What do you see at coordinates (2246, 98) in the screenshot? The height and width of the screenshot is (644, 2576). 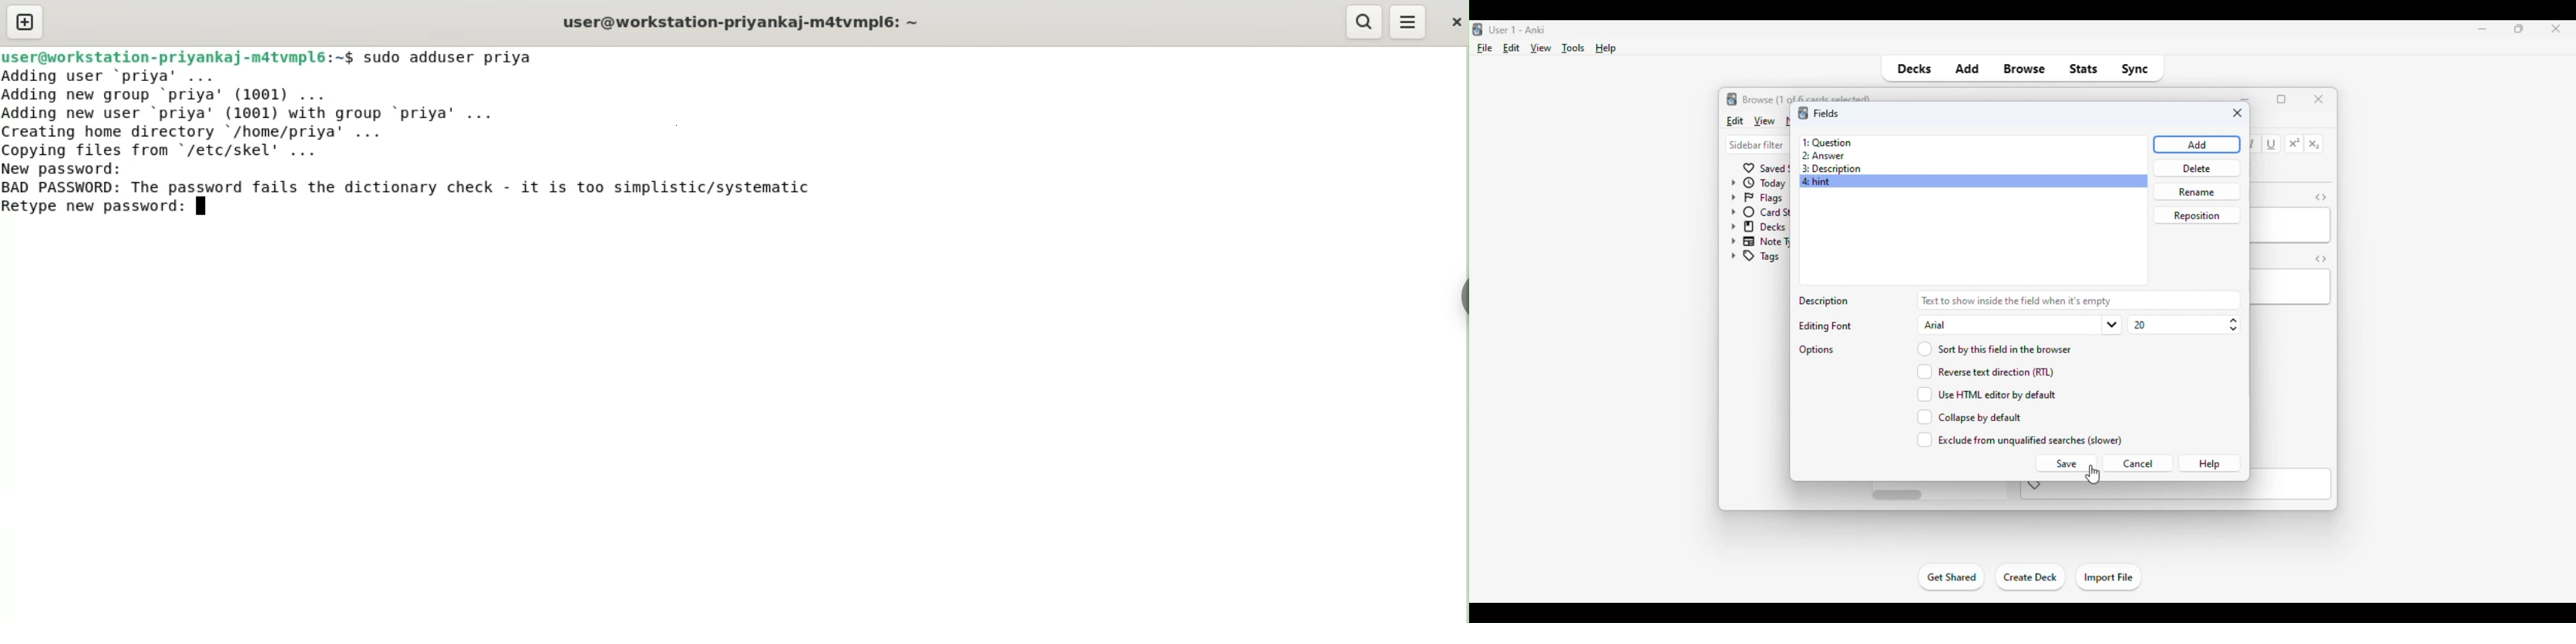 I see `minimize` at bounding box center [2246, 98].